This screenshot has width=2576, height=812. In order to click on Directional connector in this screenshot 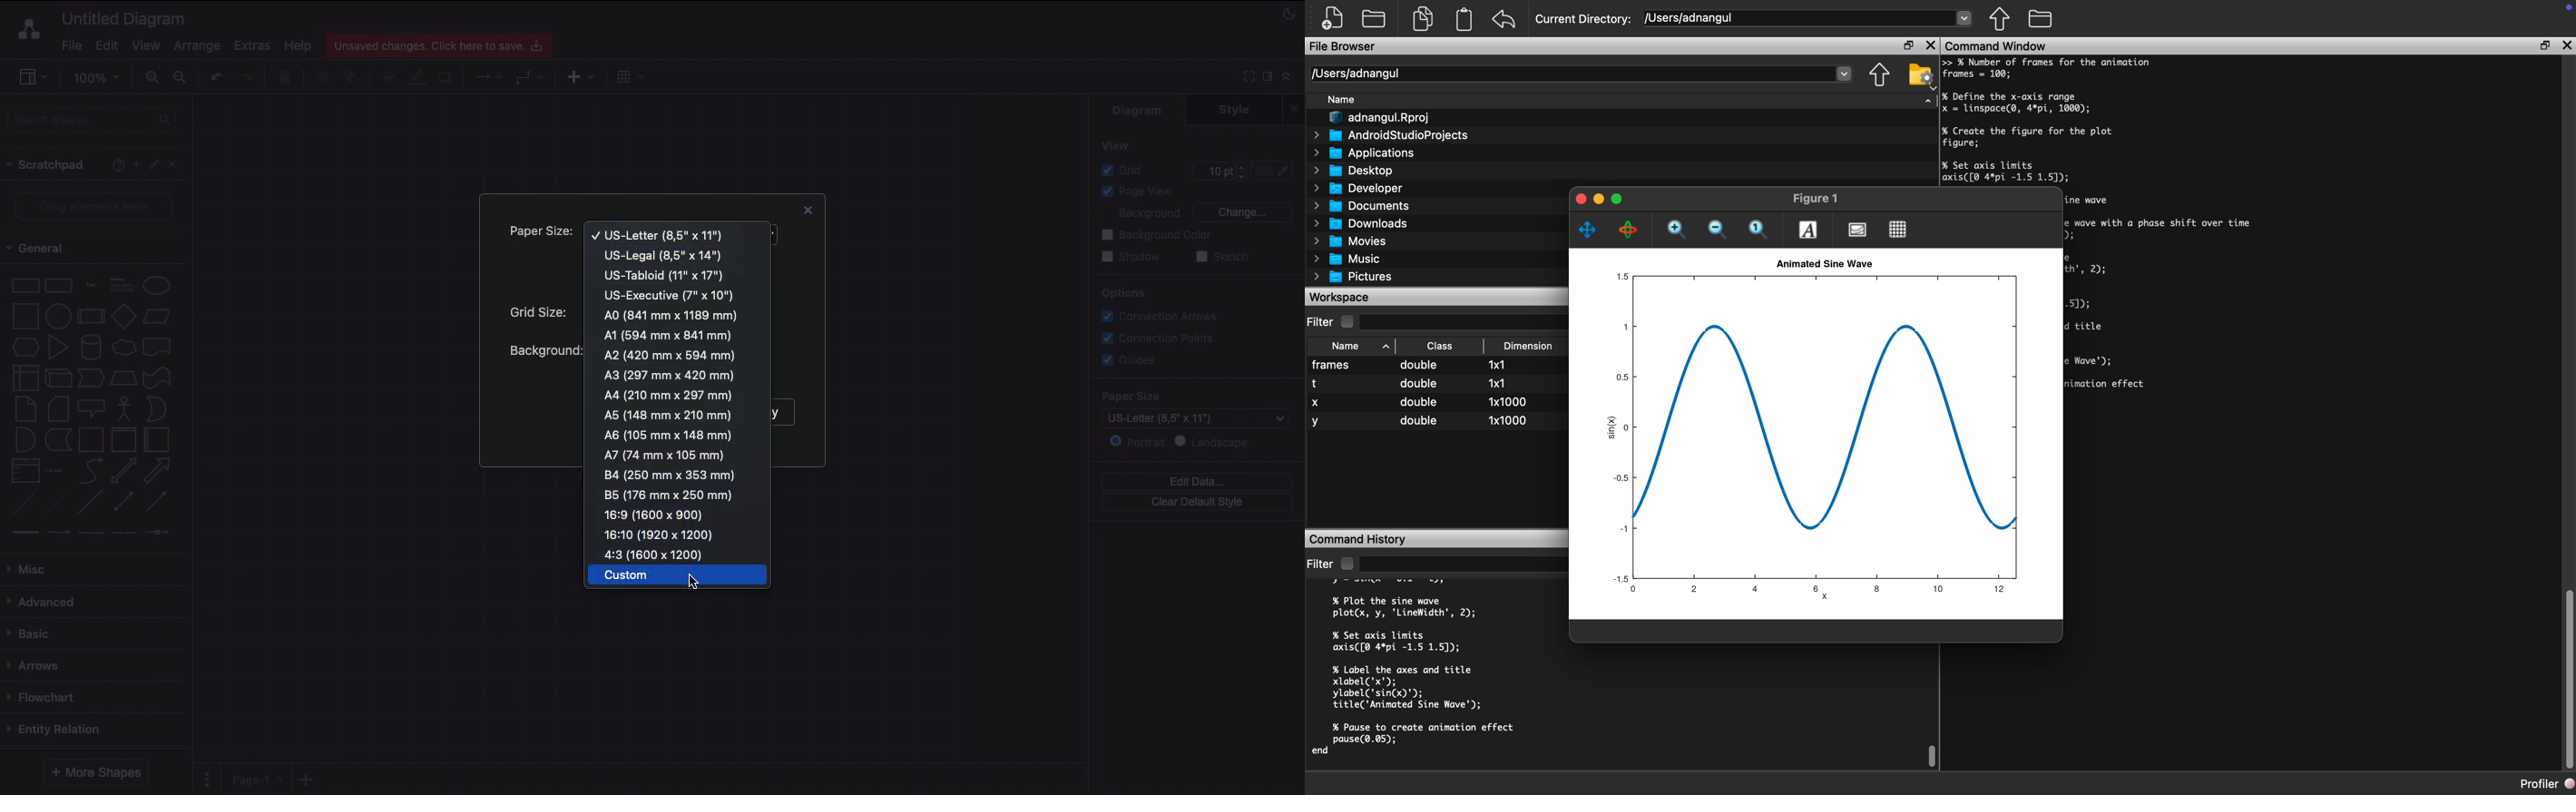, I will do `click(160, 502)`.